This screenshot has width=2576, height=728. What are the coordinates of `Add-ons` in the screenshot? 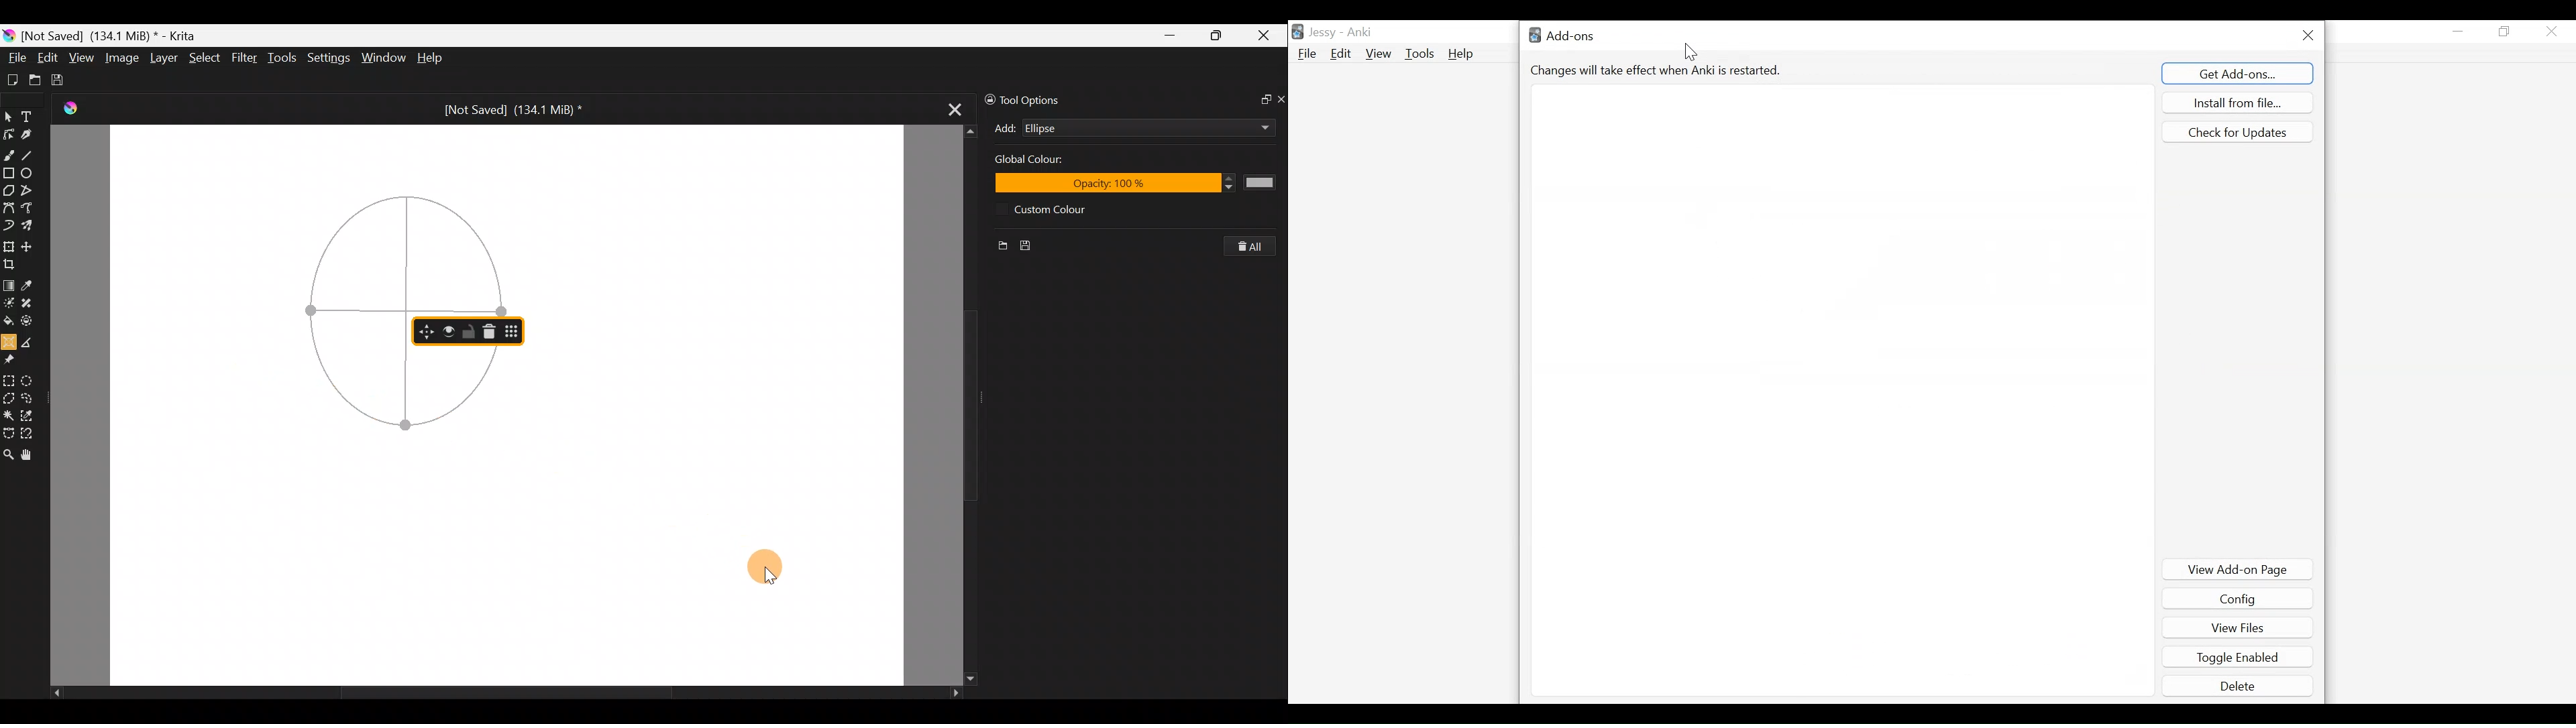 It's located at (1565, 34).